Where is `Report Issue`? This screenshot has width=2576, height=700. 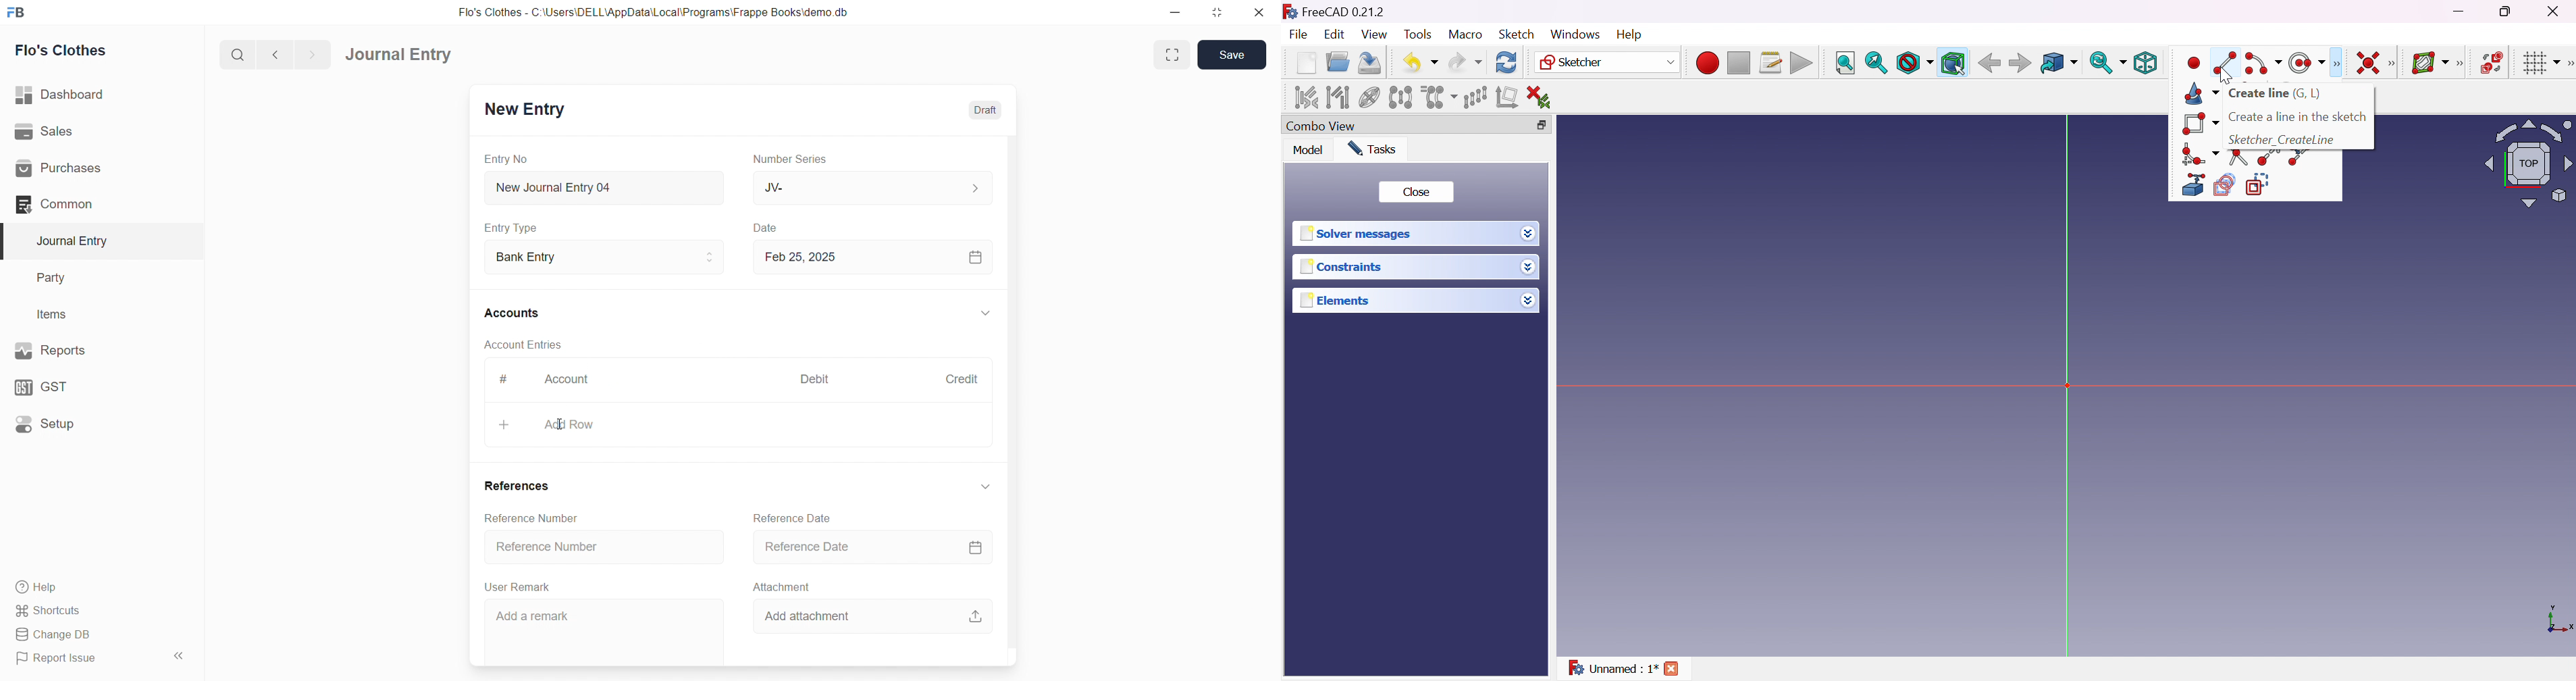 Report Issue is located at coordinates (83, 658).